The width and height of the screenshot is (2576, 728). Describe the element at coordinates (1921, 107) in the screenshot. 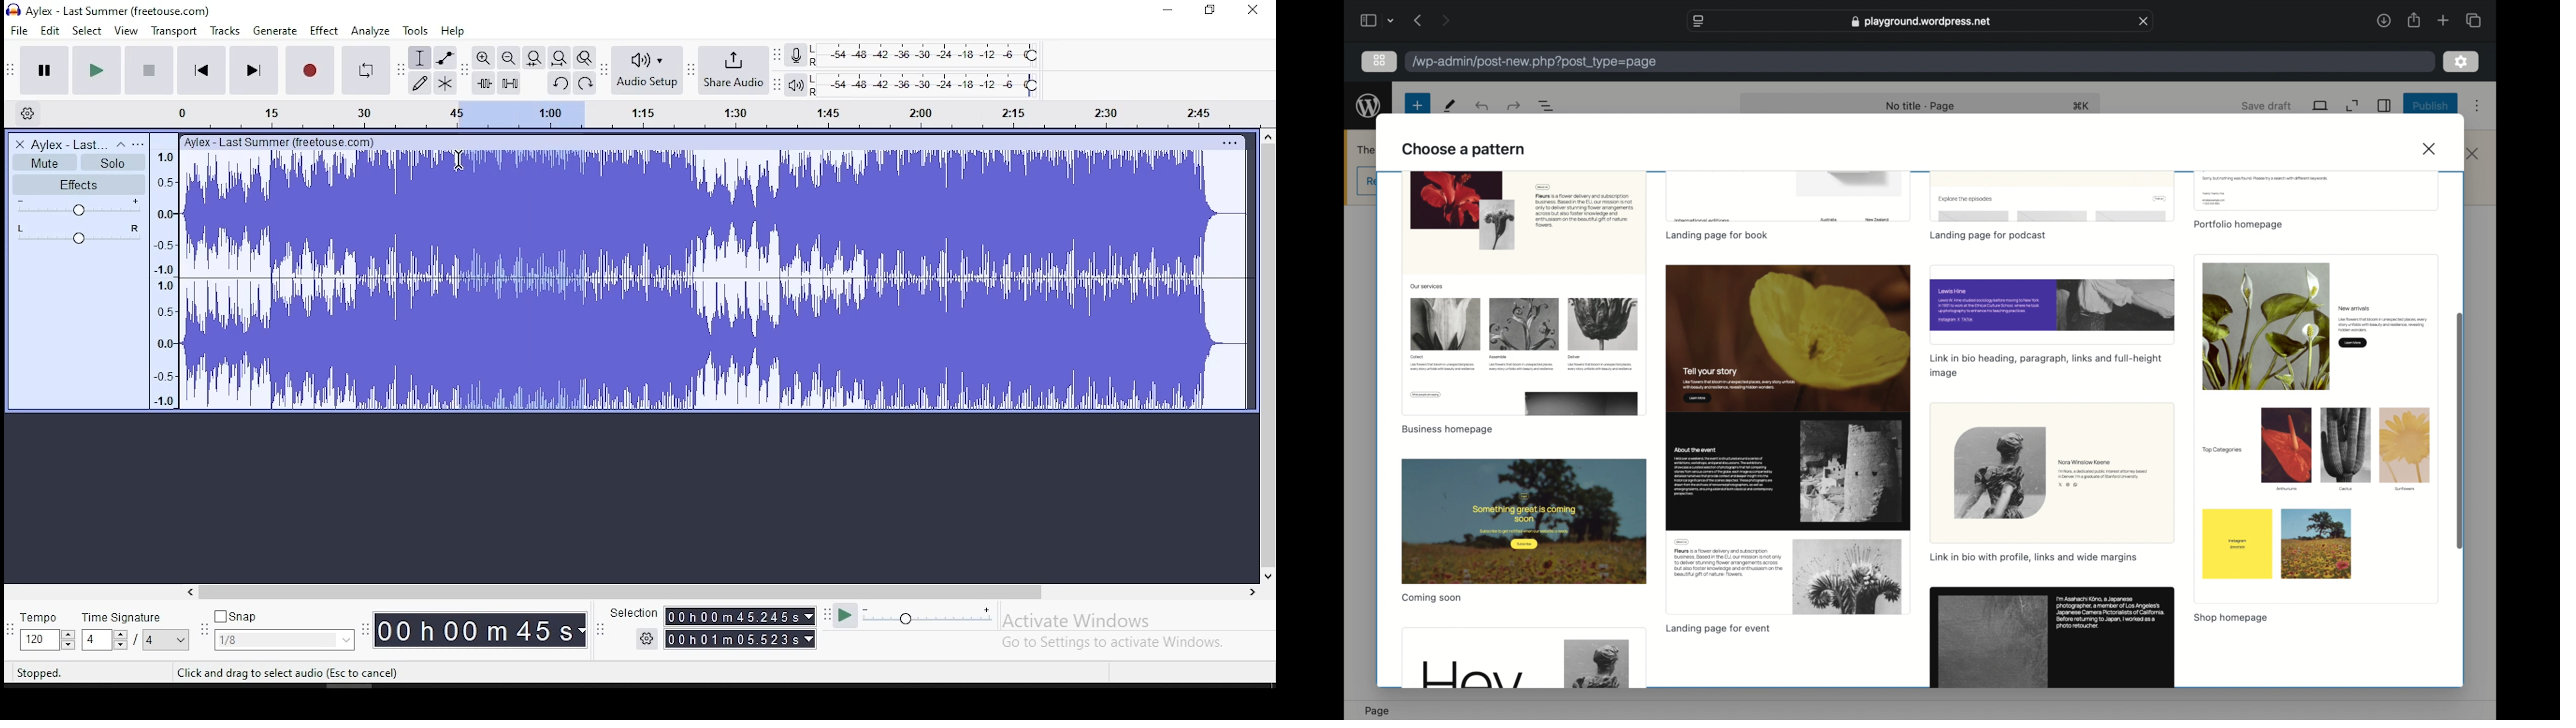

I see `no title - page` at that location.